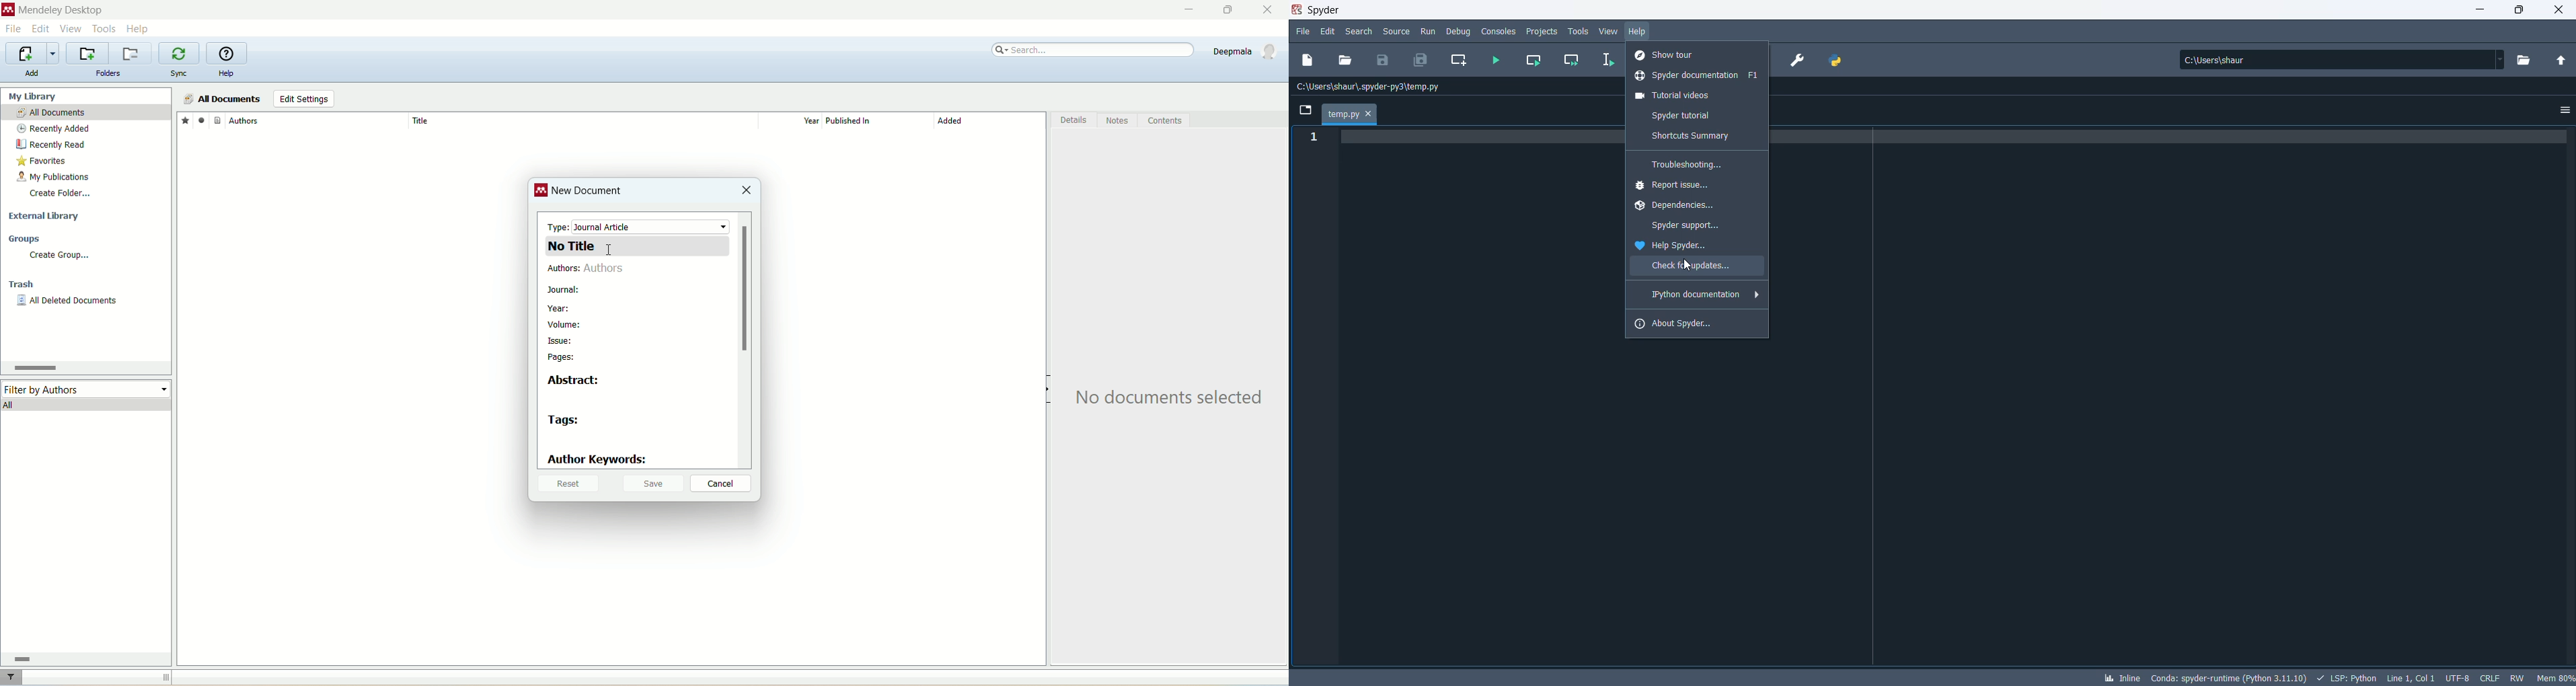 The width and height of the screenshot is (2576, 700). What do you see at coordinates (1173, 398) in the screenshot?
I see `text` at bounding box center [1173, 398].